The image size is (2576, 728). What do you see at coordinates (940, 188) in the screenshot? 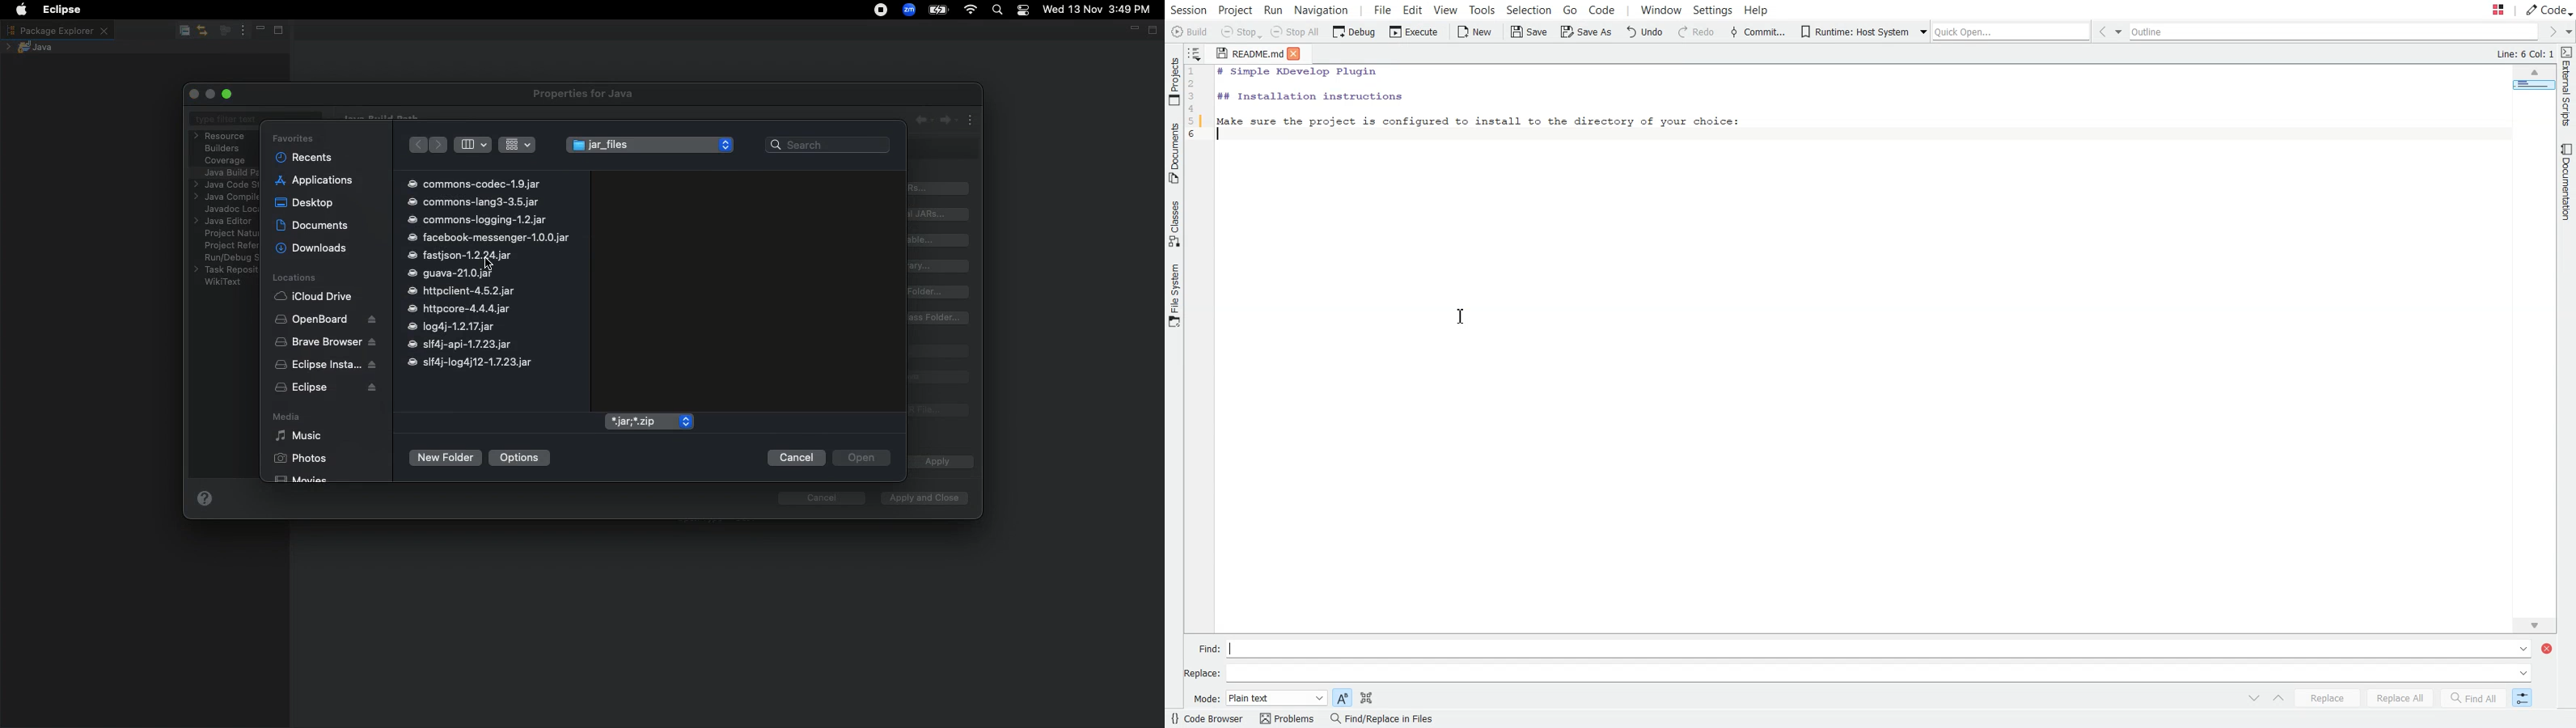
I see `Add JARs` at bounding box center [940, 188].